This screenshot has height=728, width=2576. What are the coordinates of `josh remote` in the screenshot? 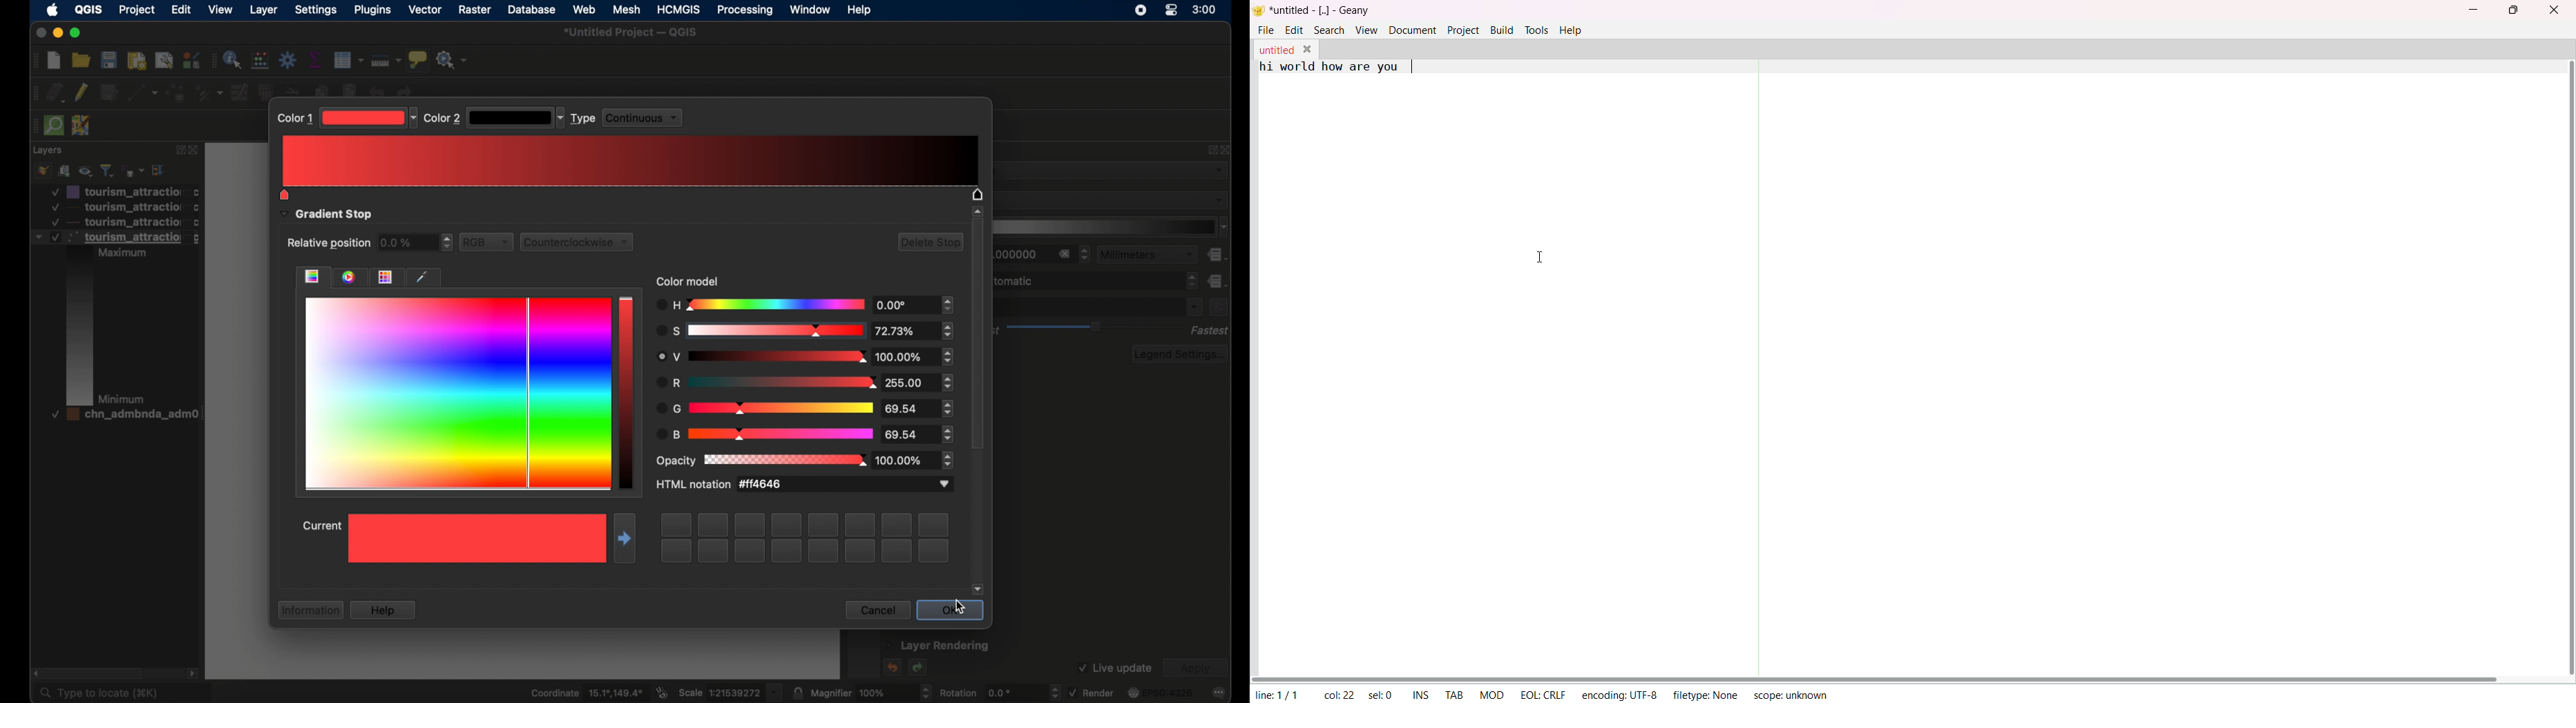 It's located at (82, 126).